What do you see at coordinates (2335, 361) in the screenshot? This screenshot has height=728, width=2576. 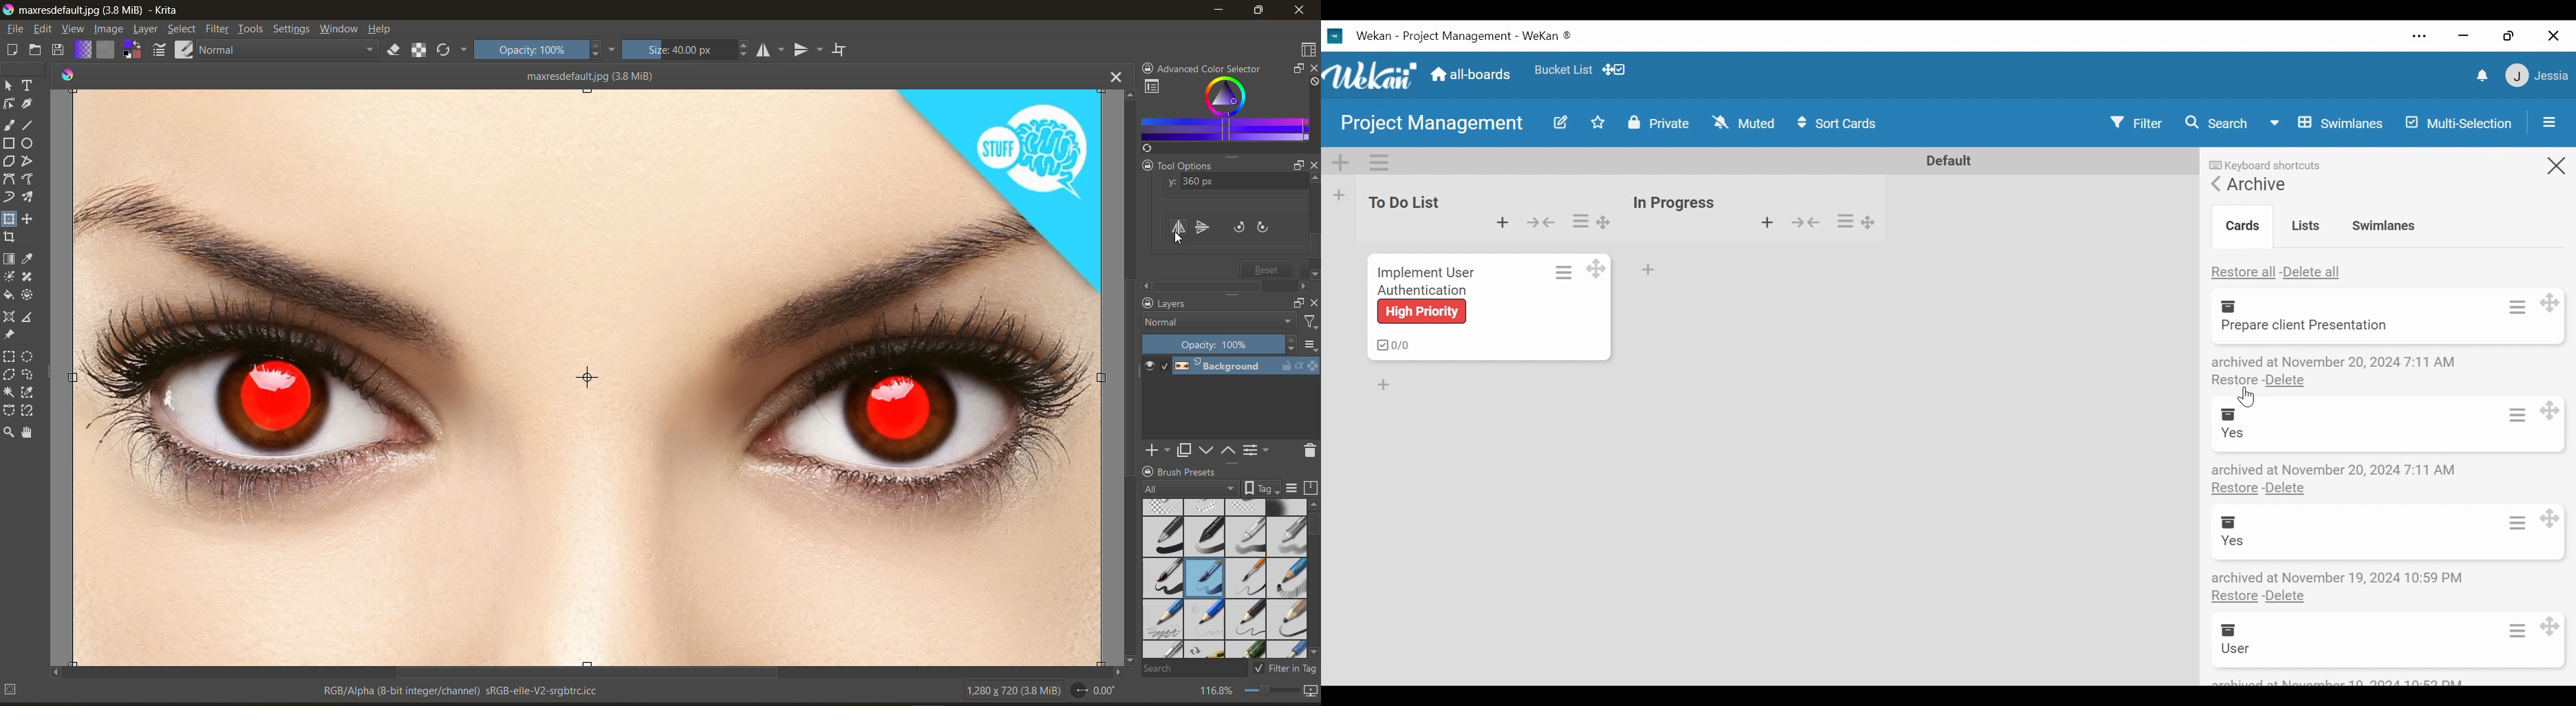 I see `archive details` at bounding box center [2335, 361].